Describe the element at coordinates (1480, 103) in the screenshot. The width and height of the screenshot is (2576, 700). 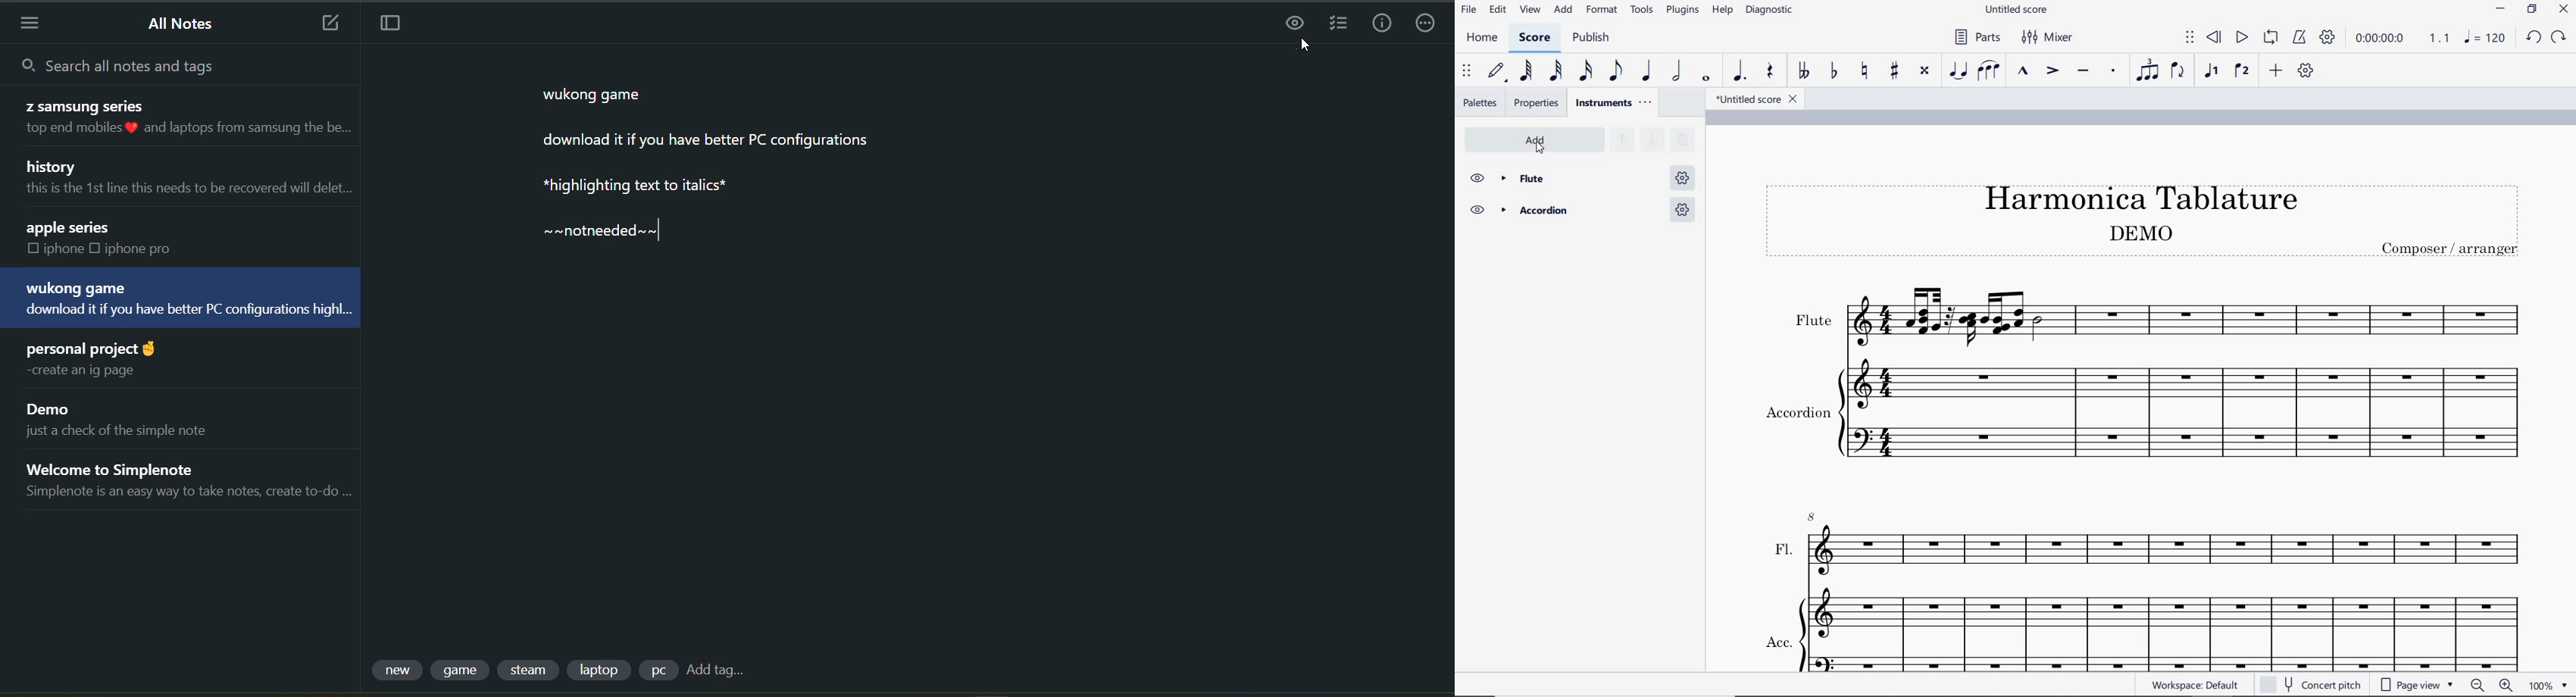
I see `palettes` at that location.